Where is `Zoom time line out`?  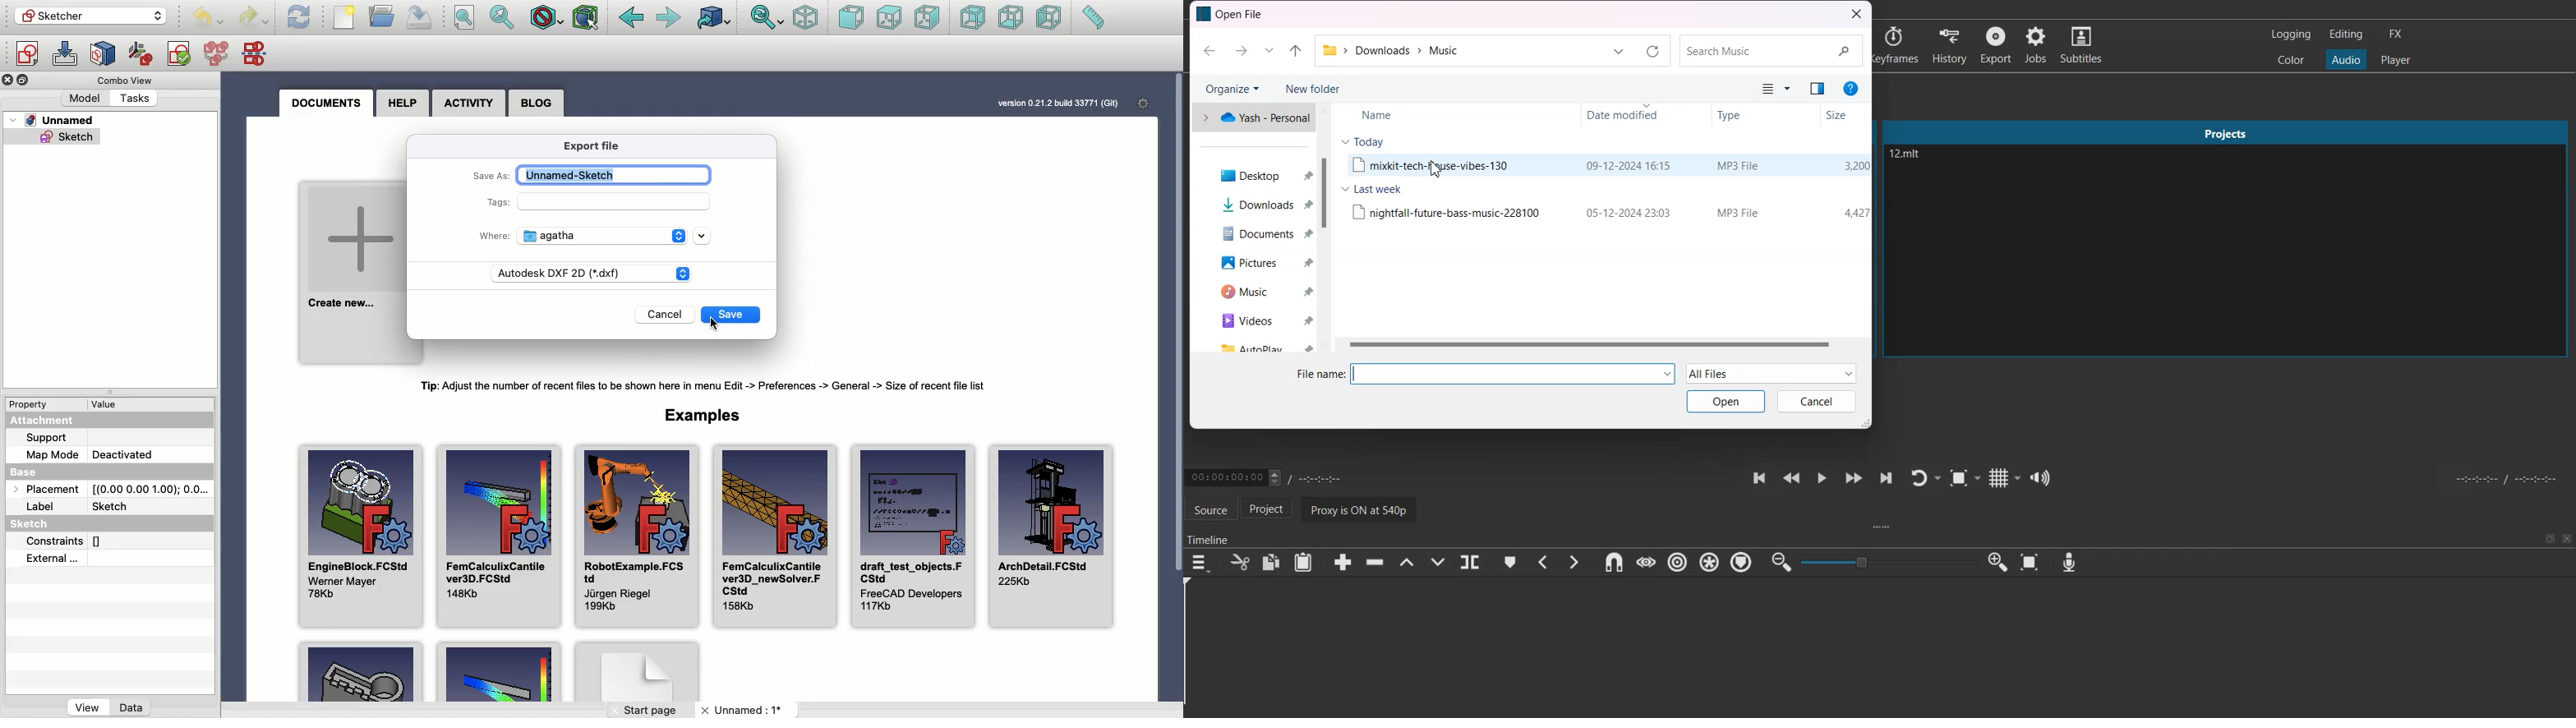
Zoom time line out is located at coordinates (1780, 563).